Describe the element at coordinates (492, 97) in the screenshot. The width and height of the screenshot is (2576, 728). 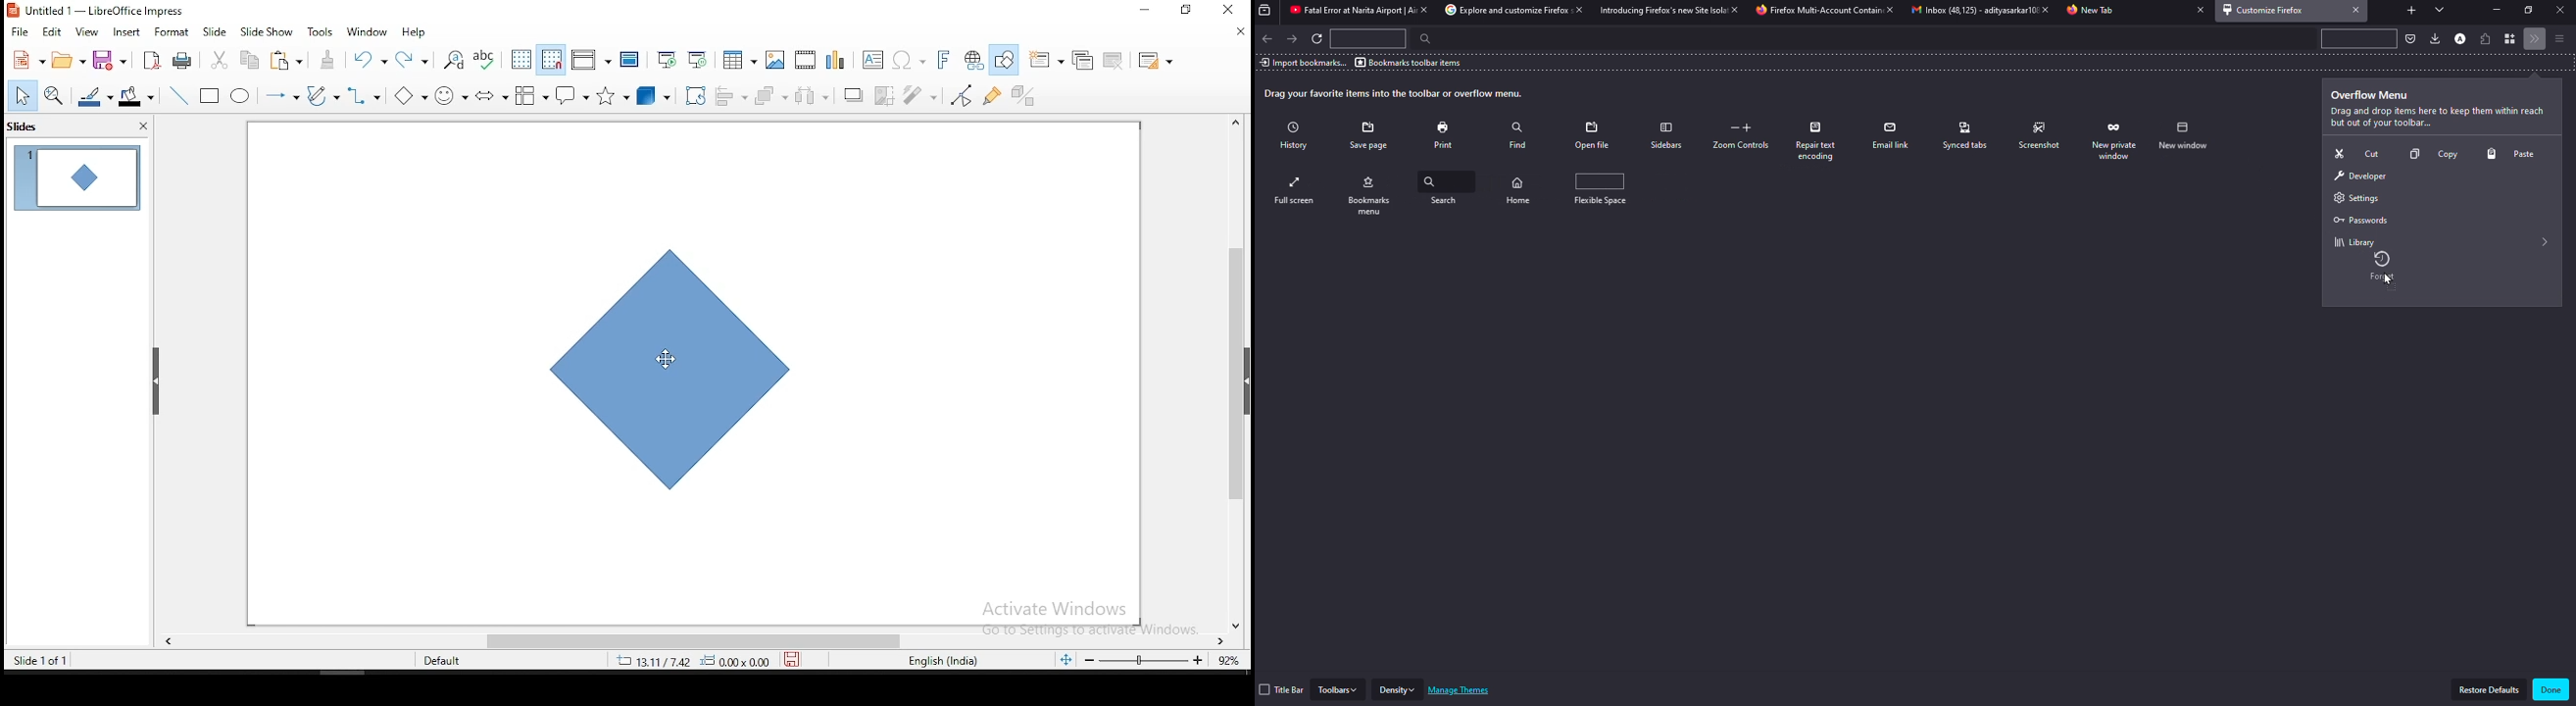
I see `block arrows` at that location.